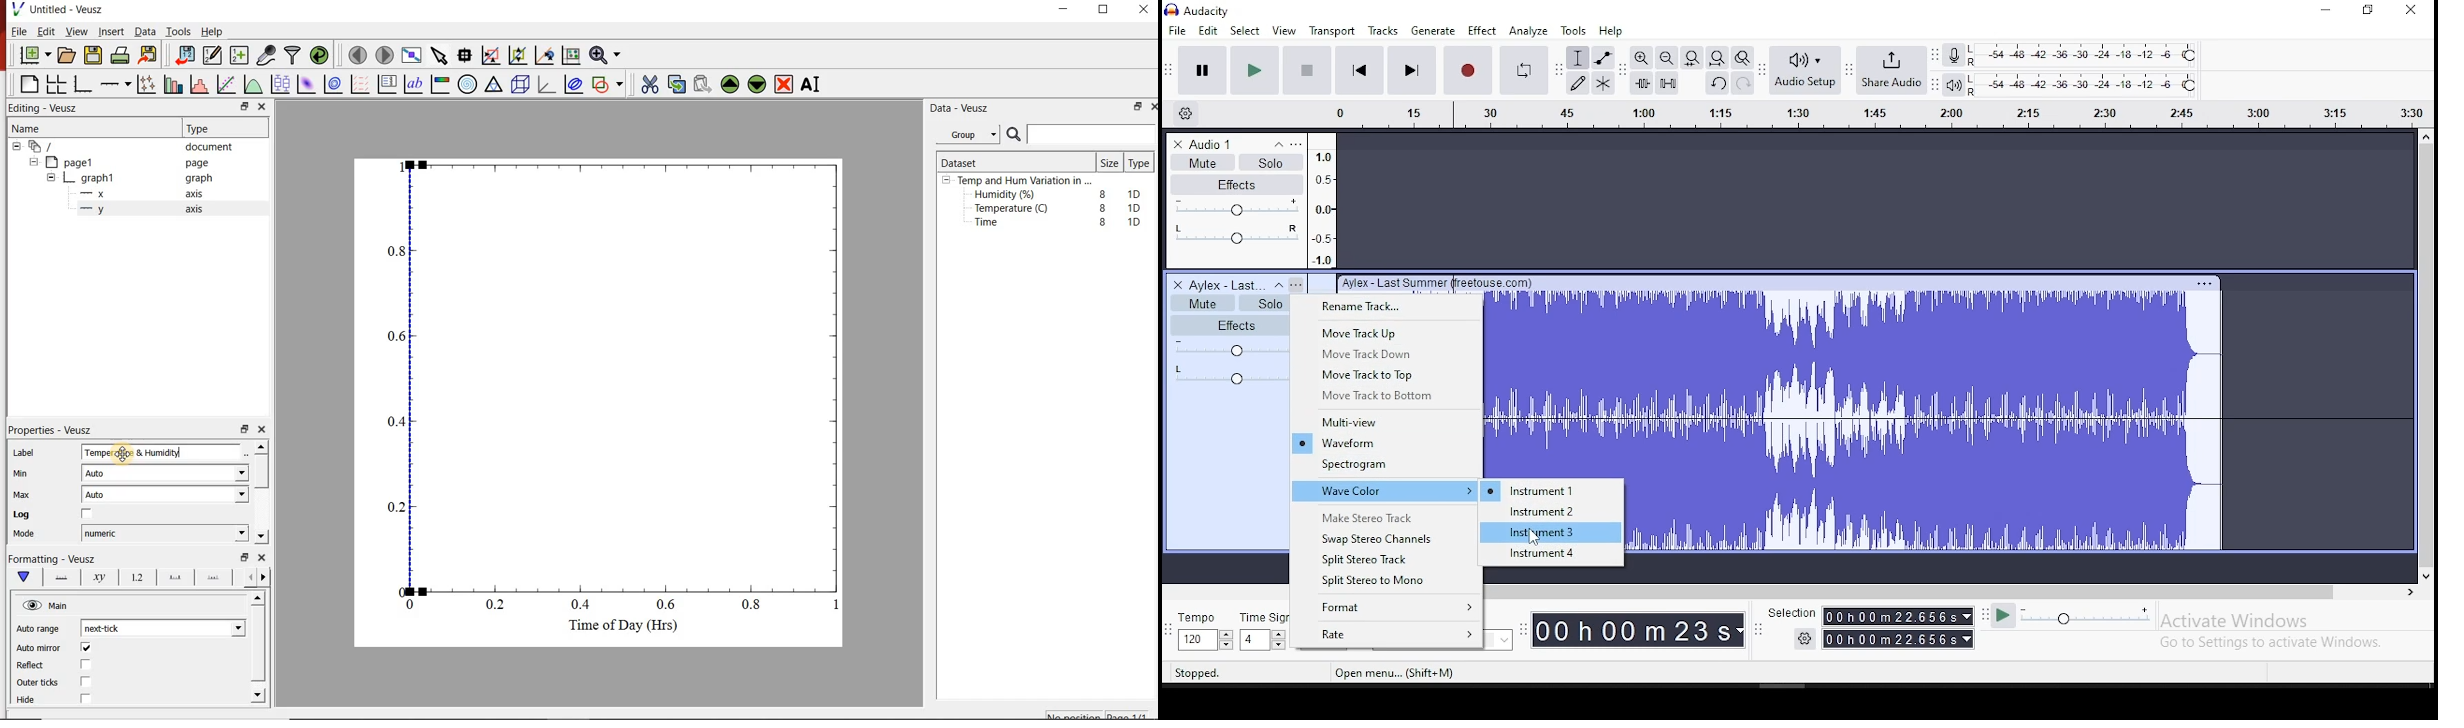  What do you see at coordinates (1145, 10) in the screenshot?
I see `close` at bounding box center [1145, 10].